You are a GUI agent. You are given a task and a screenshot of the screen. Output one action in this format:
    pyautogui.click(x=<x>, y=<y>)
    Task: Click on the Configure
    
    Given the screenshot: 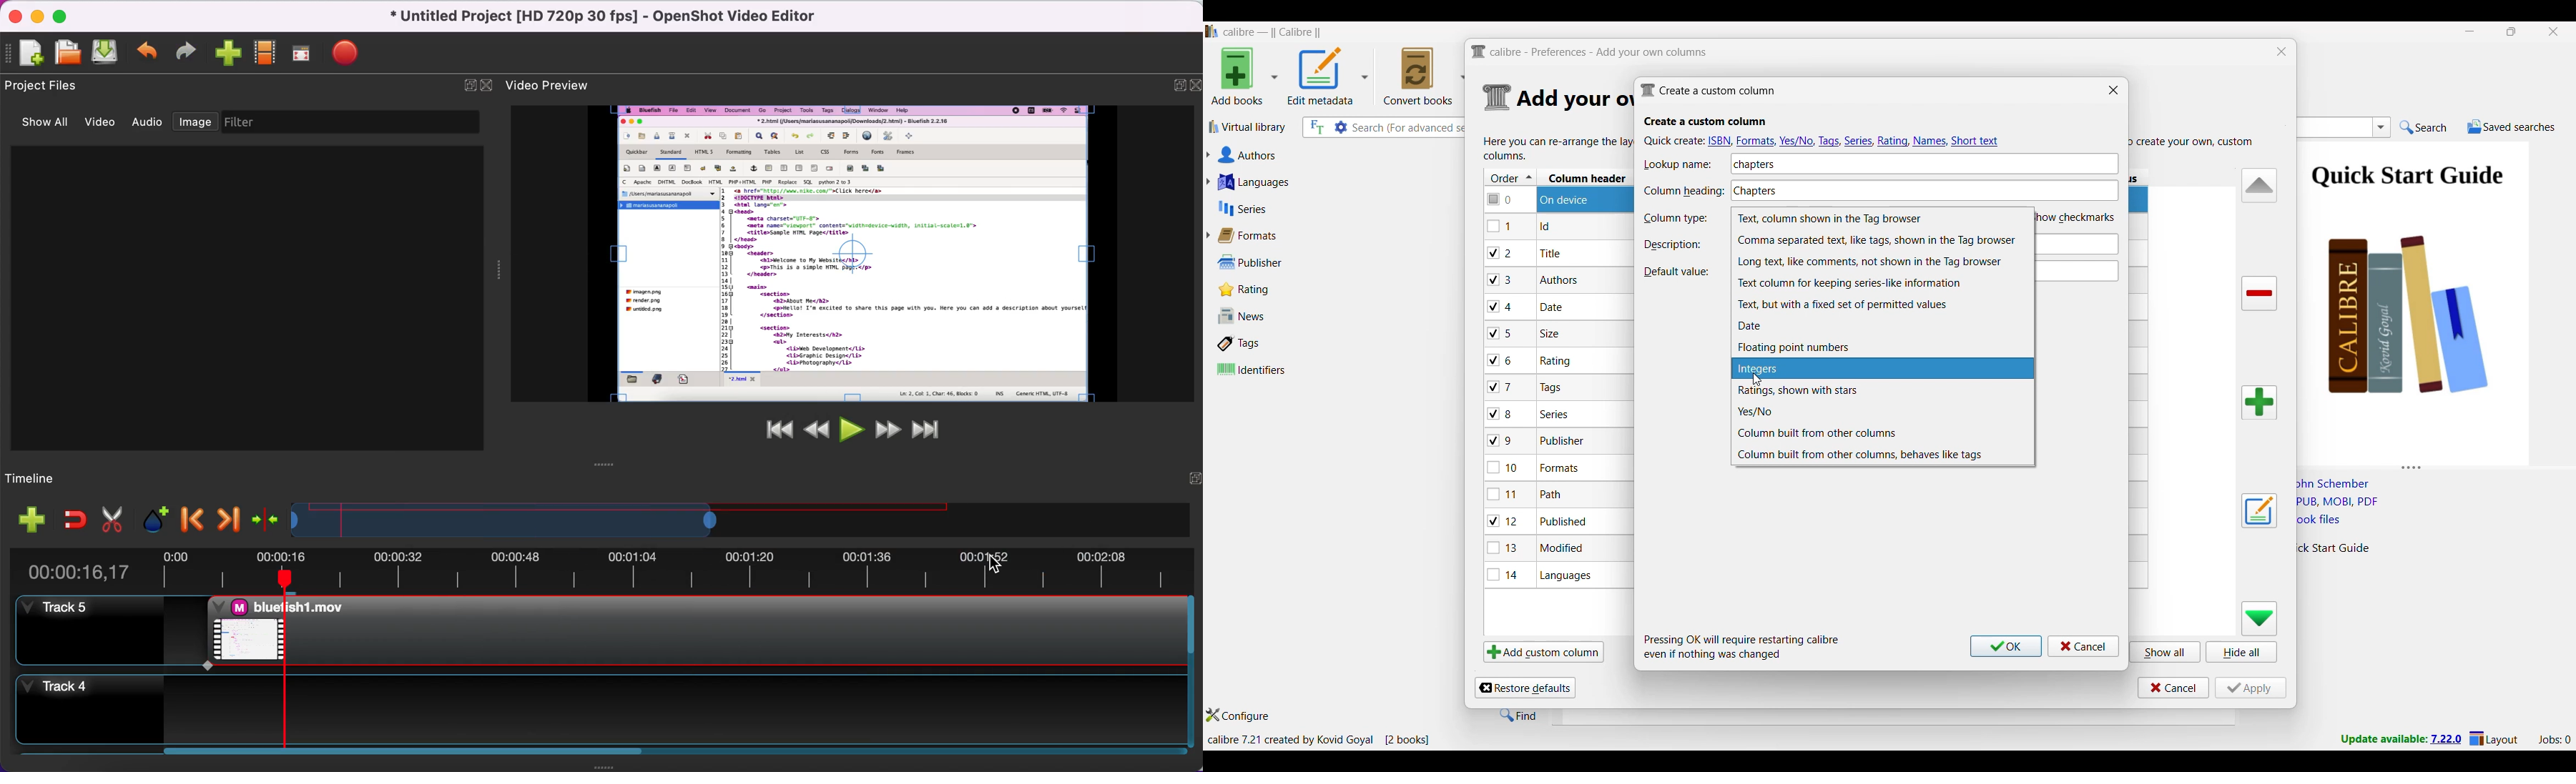 What is the action you would take?
    pyautogui.click(x=1238, y=715)
    